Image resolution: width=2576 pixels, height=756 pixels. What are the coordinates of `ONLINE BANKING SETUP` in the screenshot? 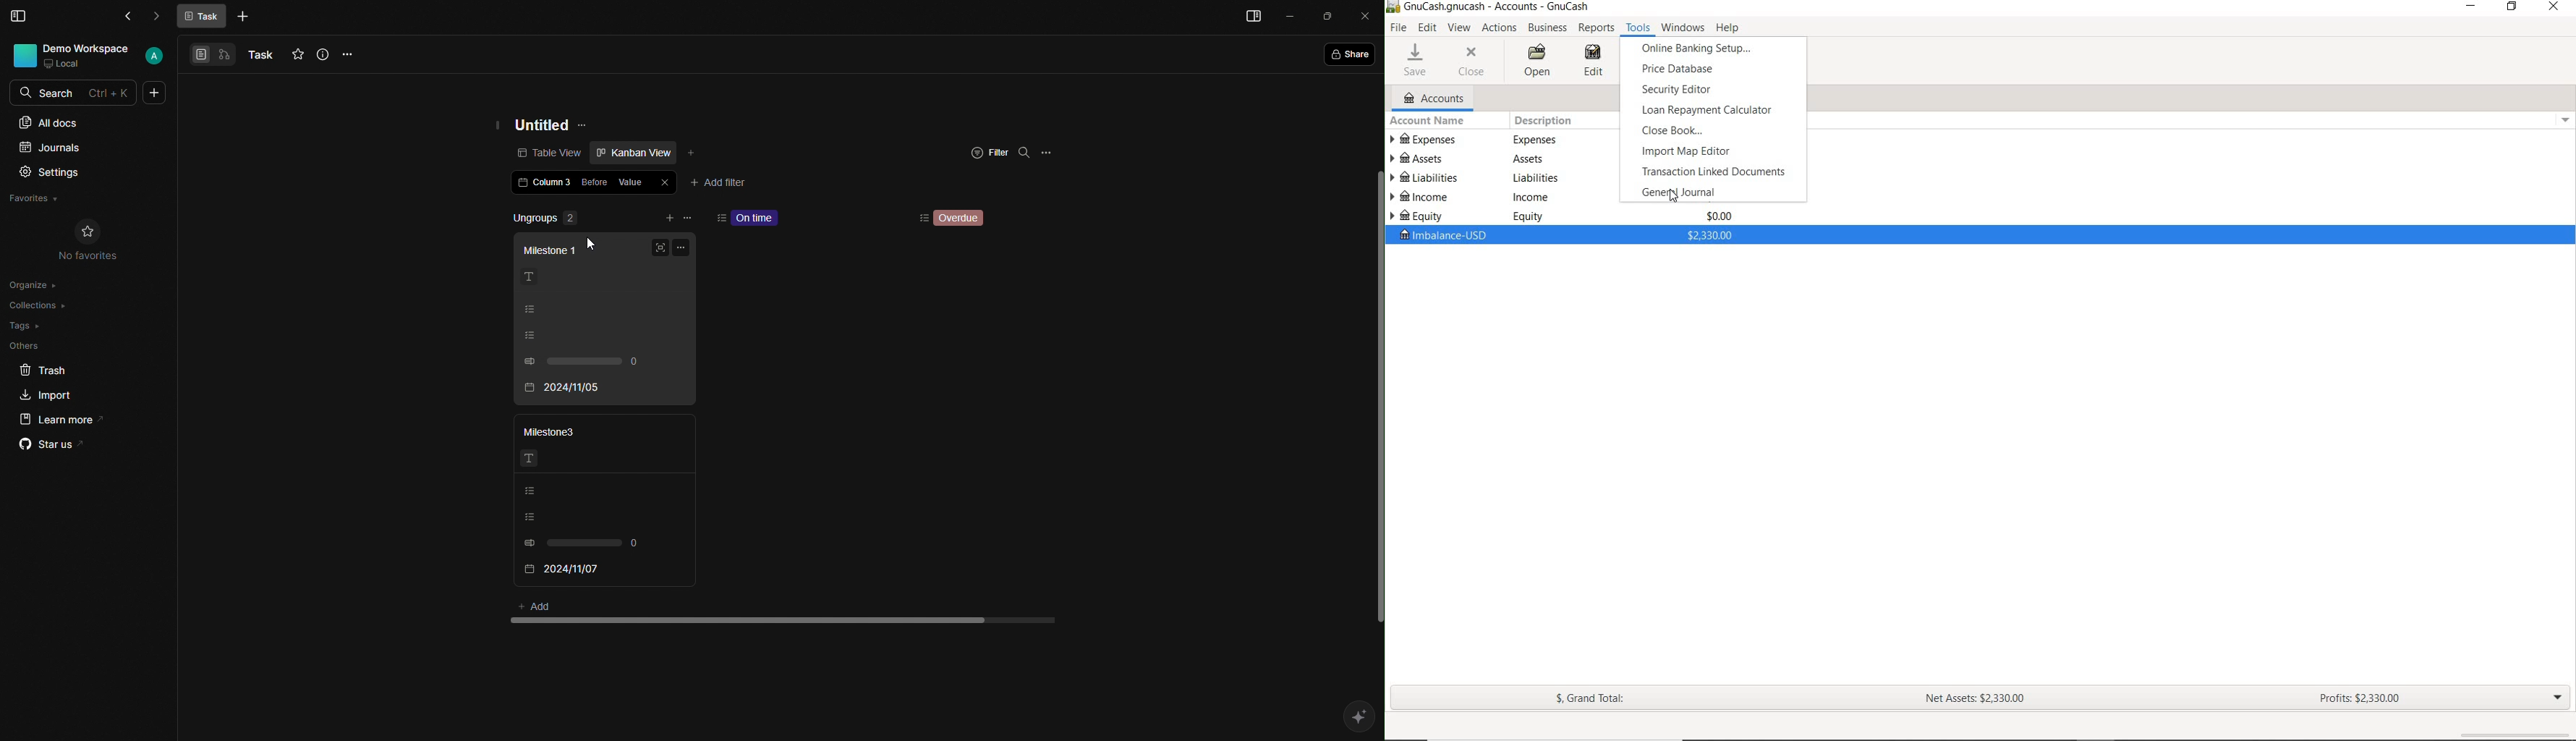 It's located at (1712, 48).